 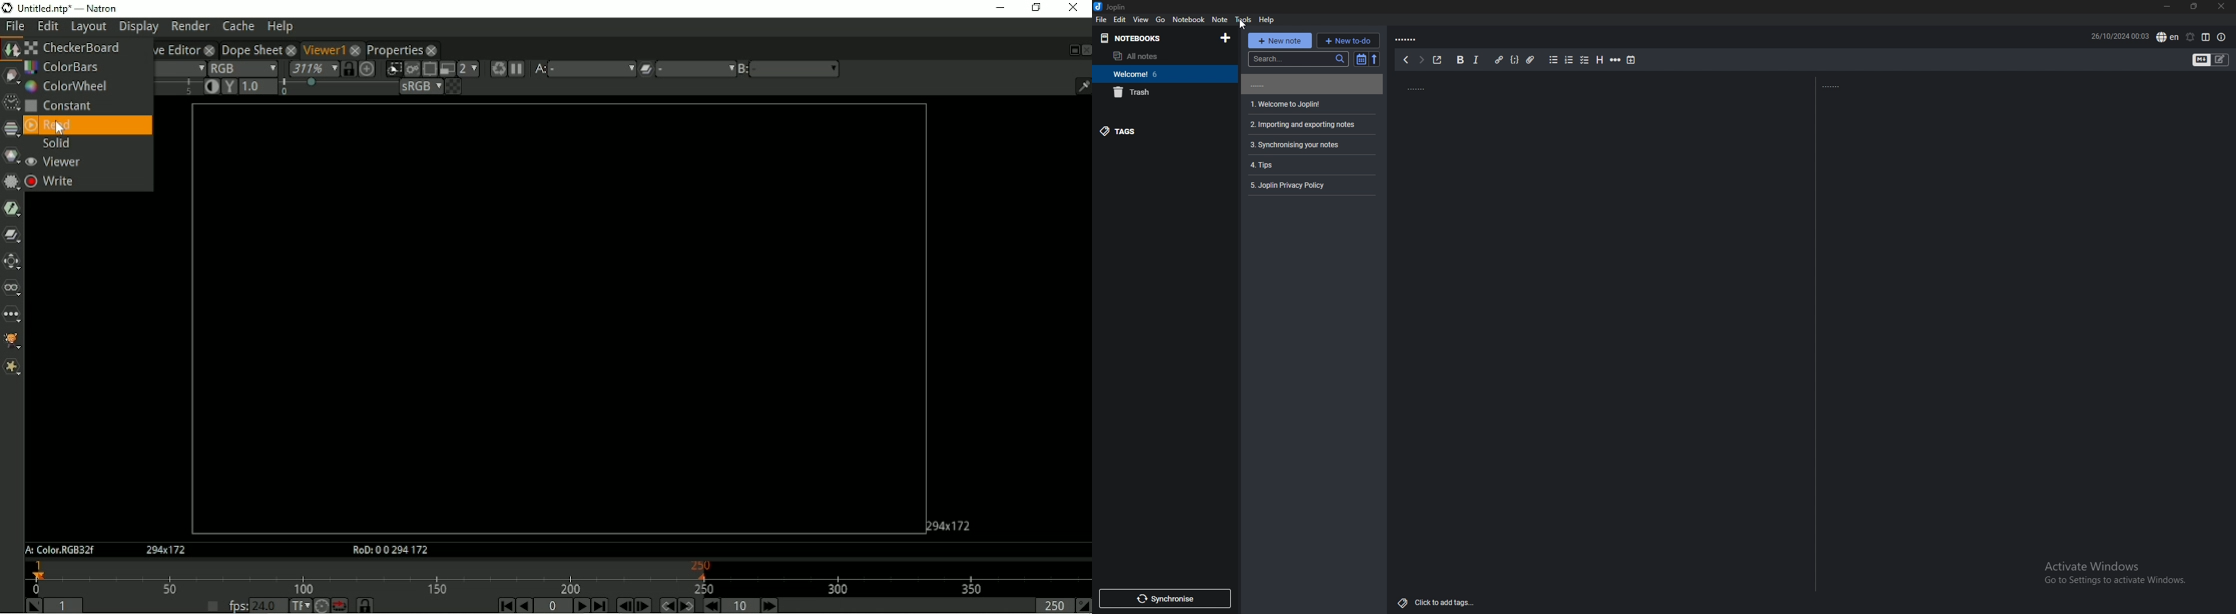 I want to click on ......., so click(x=1311, y=84).